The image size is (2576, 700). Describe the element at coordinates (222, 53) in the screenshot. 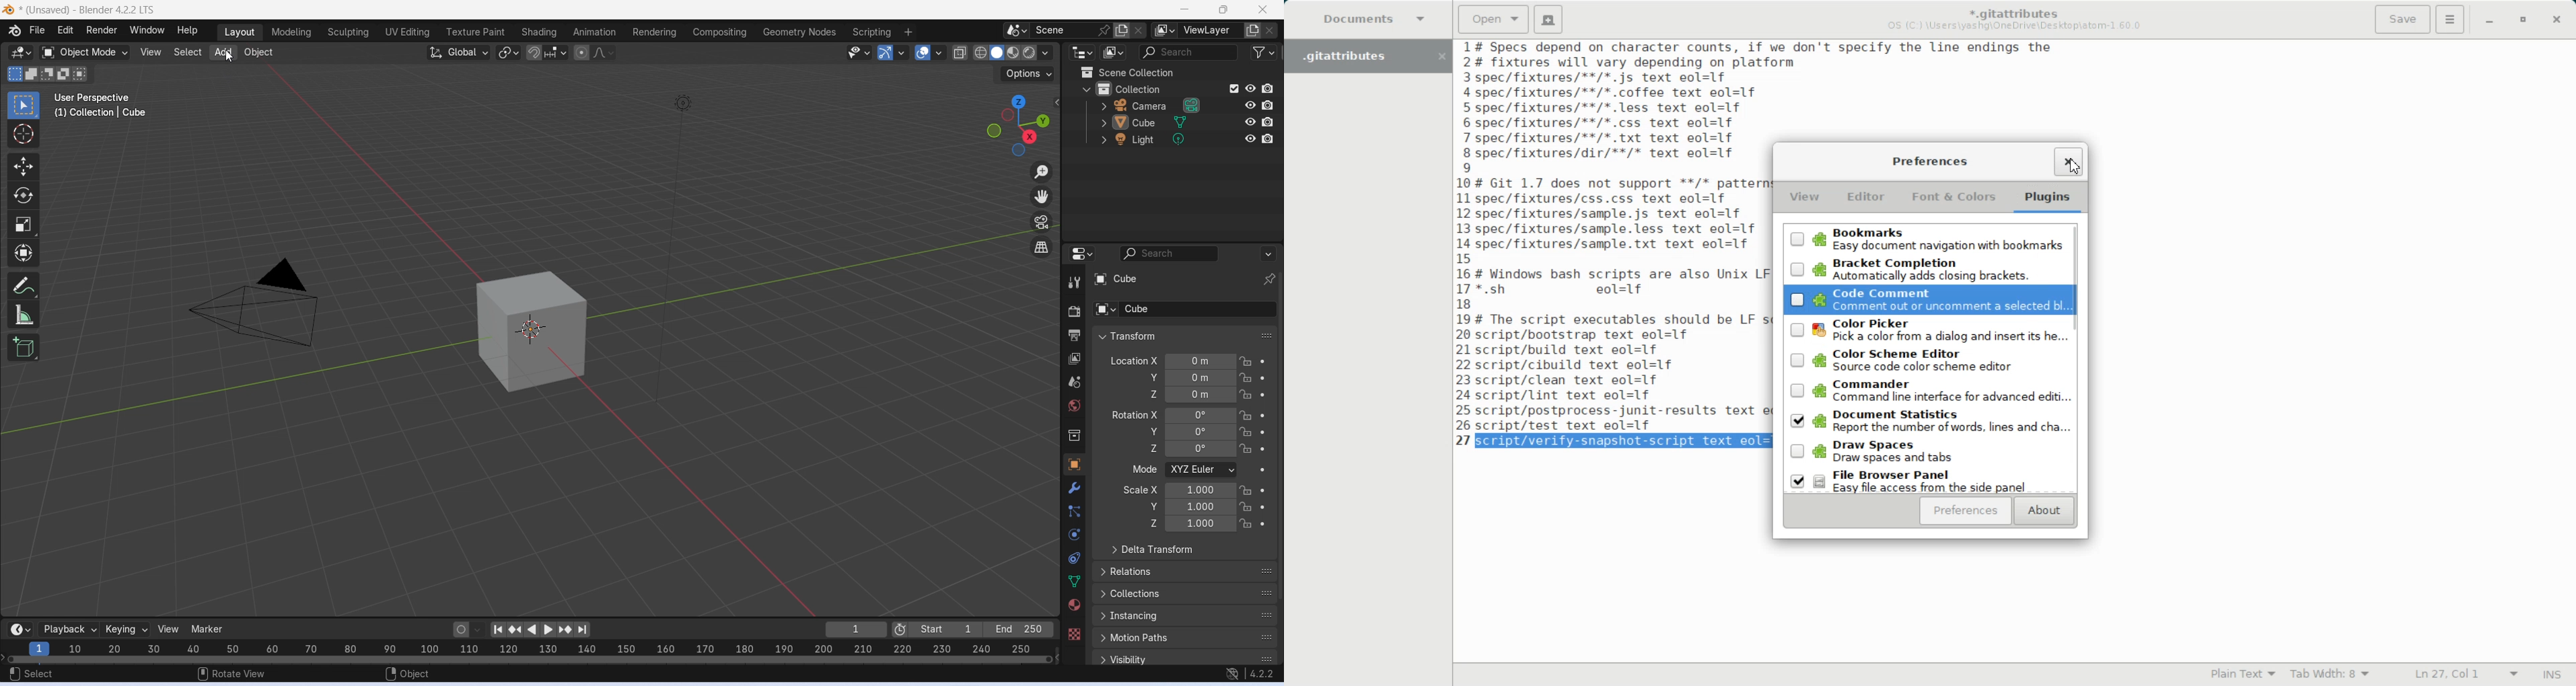

I see `Add` at that location.